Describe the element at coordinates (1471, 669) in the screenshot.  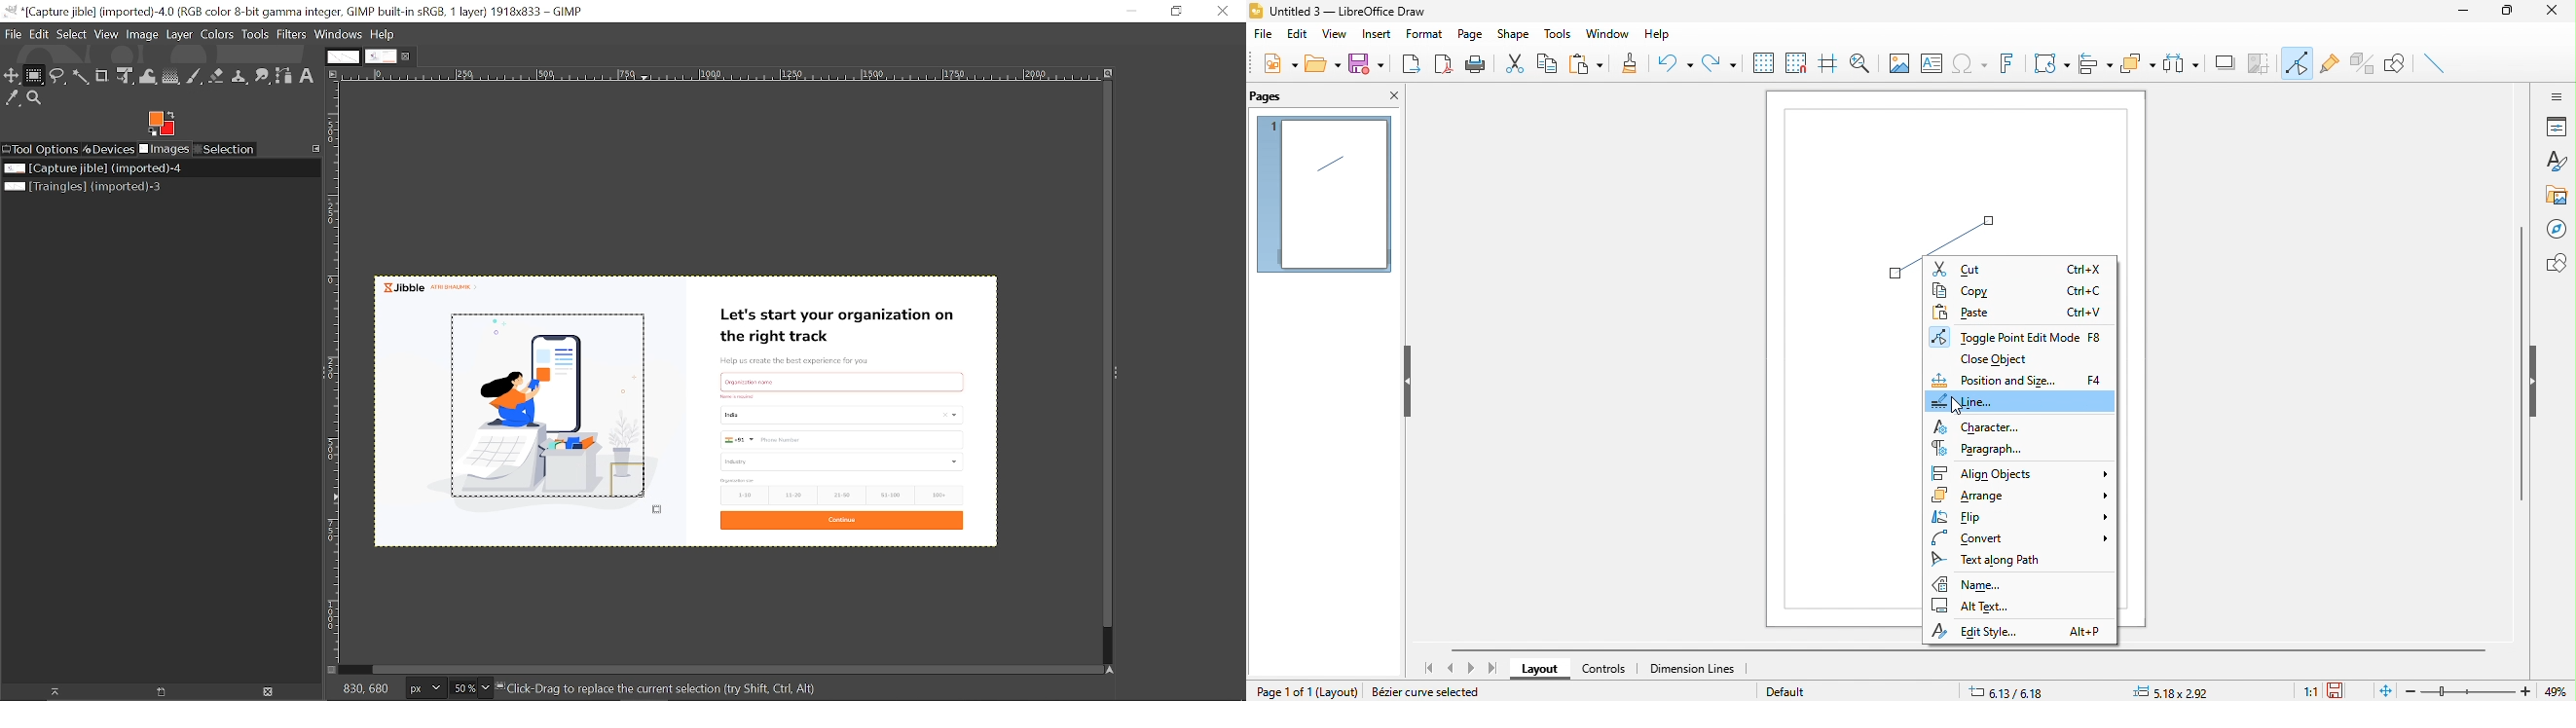
I see `next page` at that location.